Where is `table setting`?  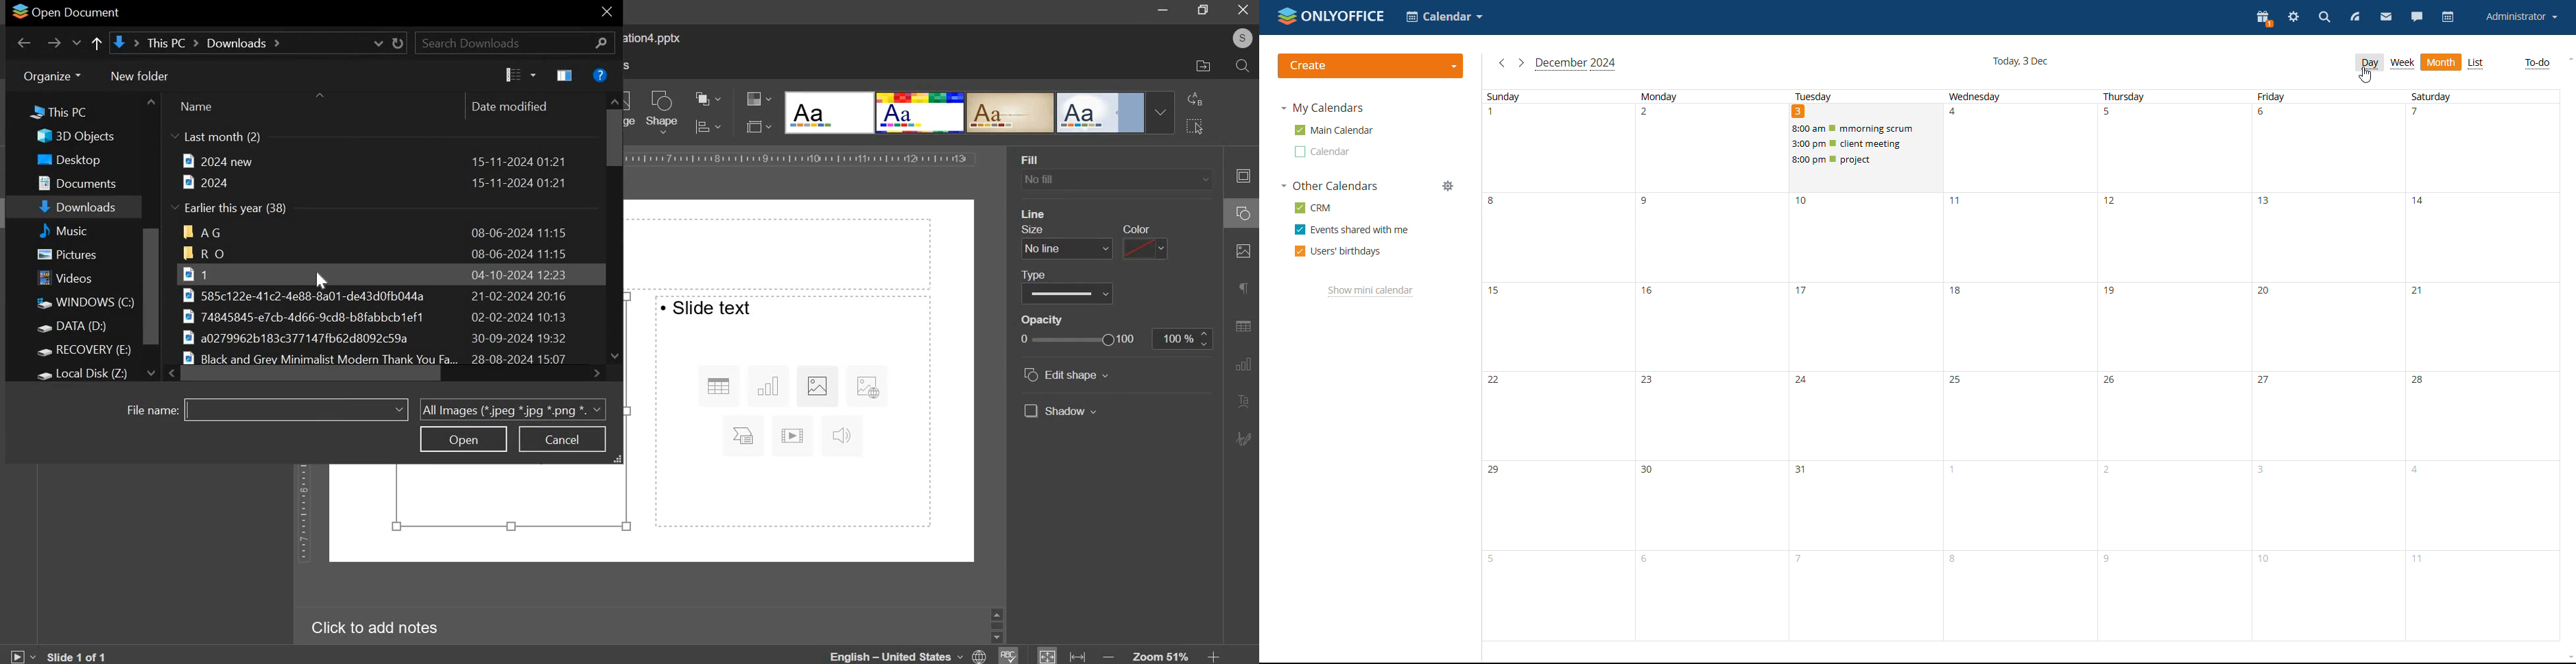
table setting is located at coordinates (1242, 323).